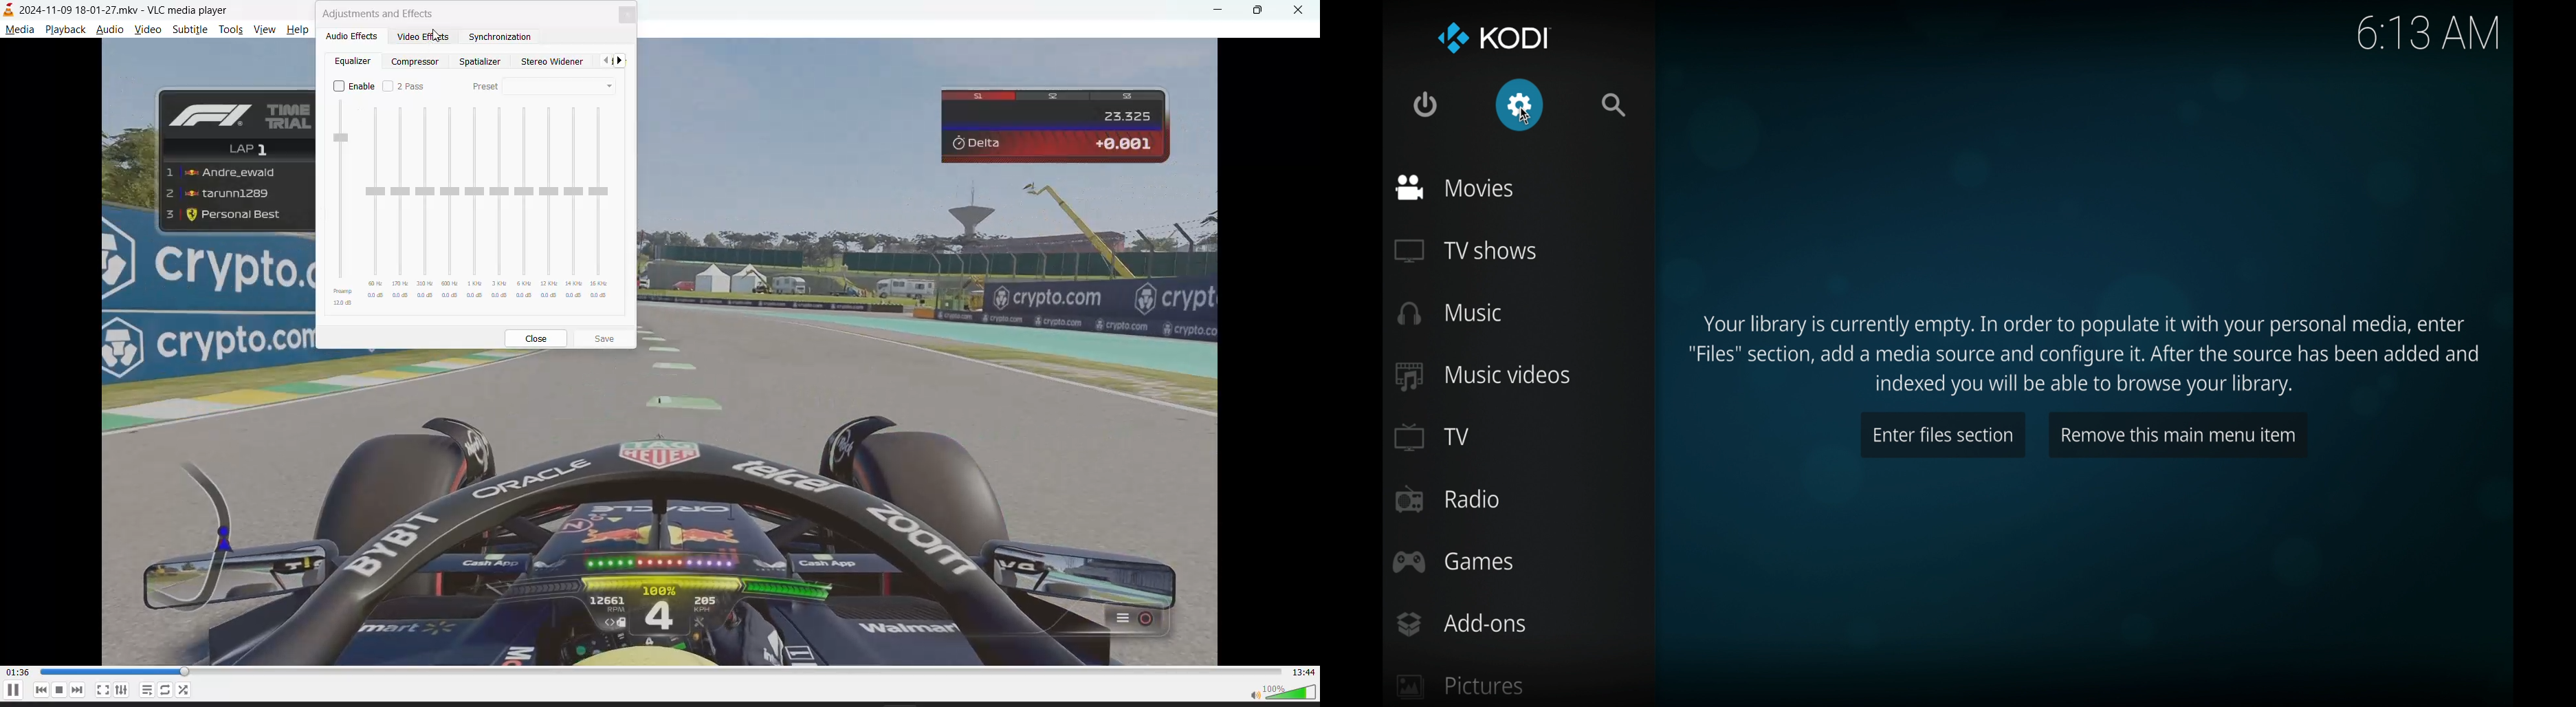 The image size is (2576, 728). I want to click on current track time, so click(18, 672).